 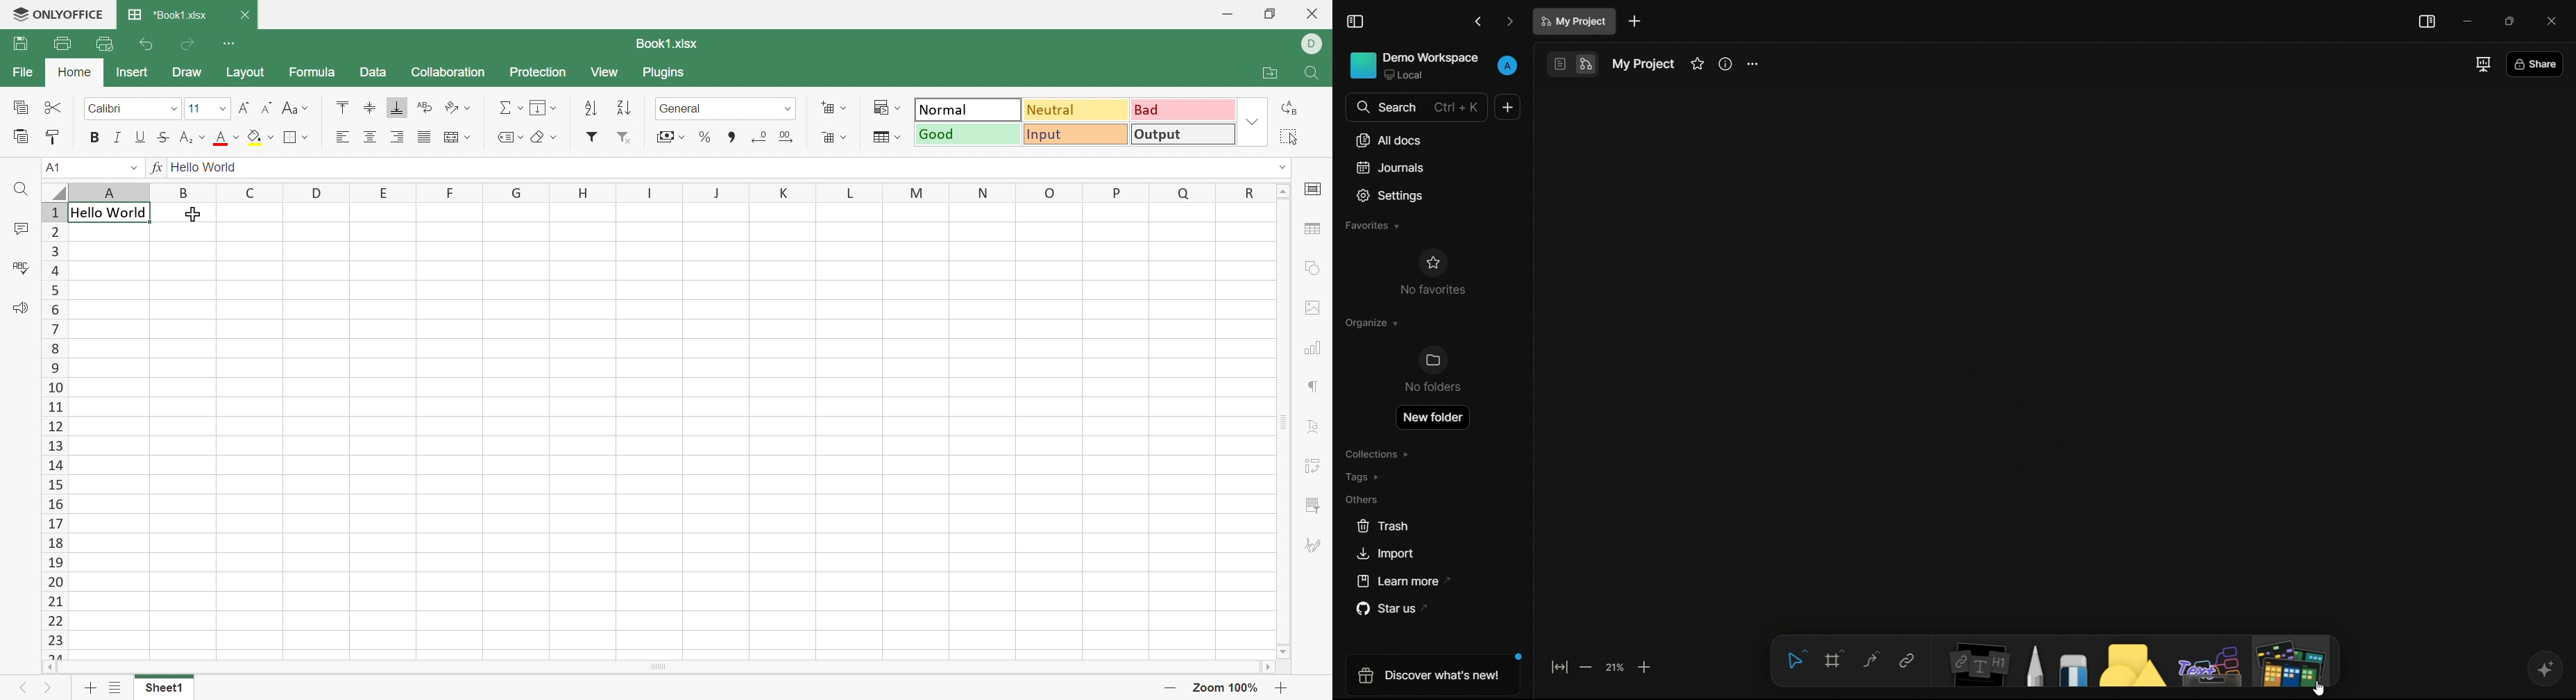 What do you see at coordinates (1310, 544) in the screenshot?
I see `Signature settings` at bounding box center [1310, 544].